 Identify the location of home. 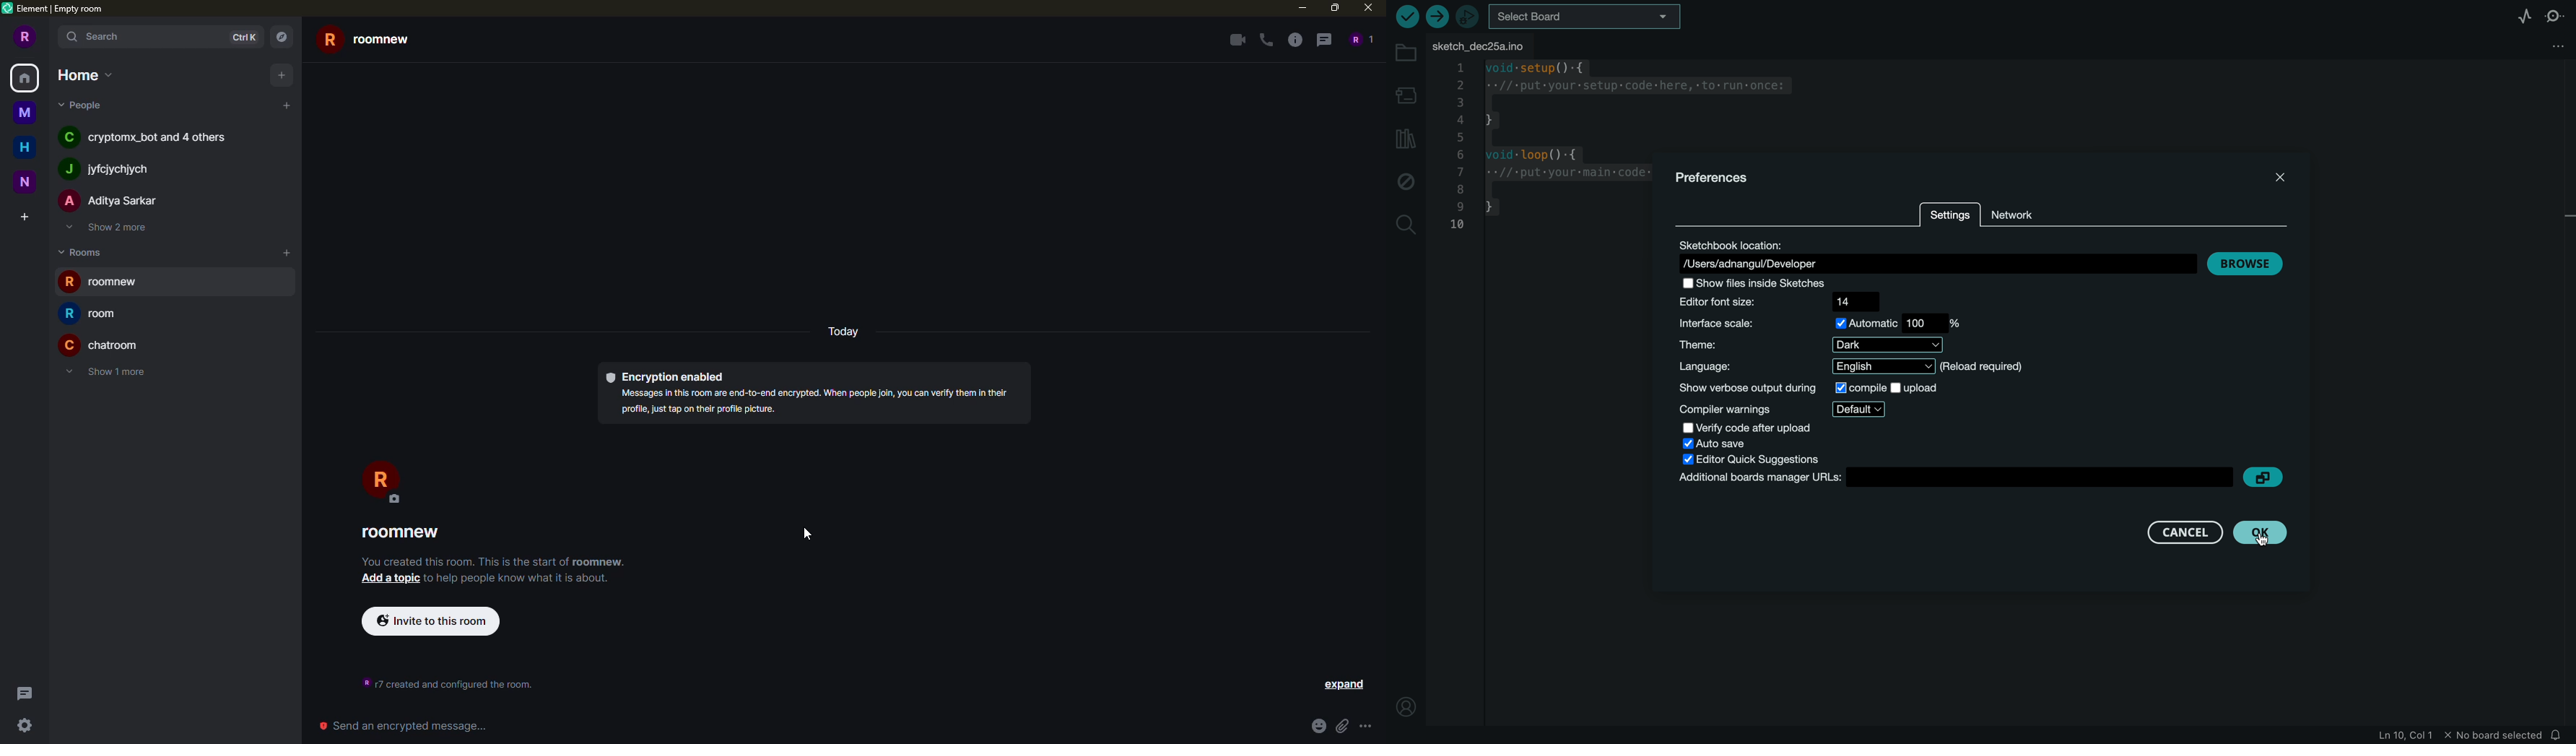
(25, 79).